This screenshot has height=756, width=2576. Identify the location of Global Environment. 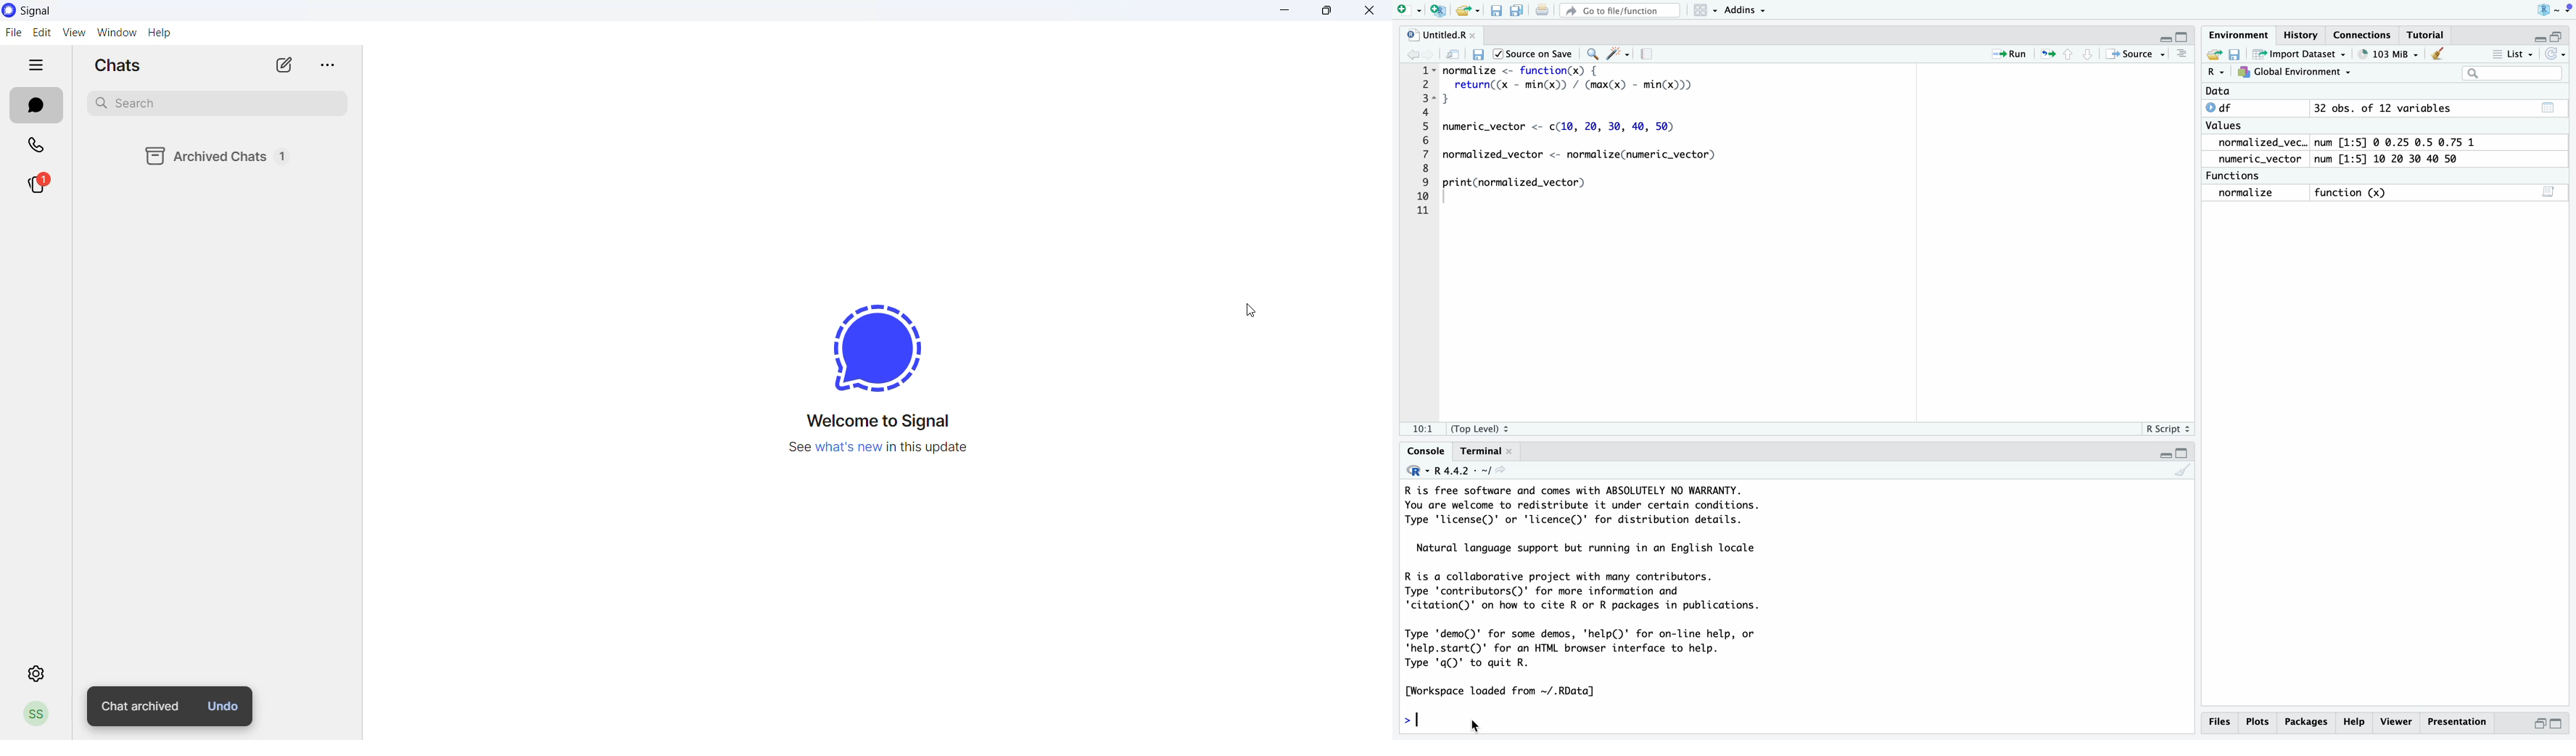
(2293, 72).